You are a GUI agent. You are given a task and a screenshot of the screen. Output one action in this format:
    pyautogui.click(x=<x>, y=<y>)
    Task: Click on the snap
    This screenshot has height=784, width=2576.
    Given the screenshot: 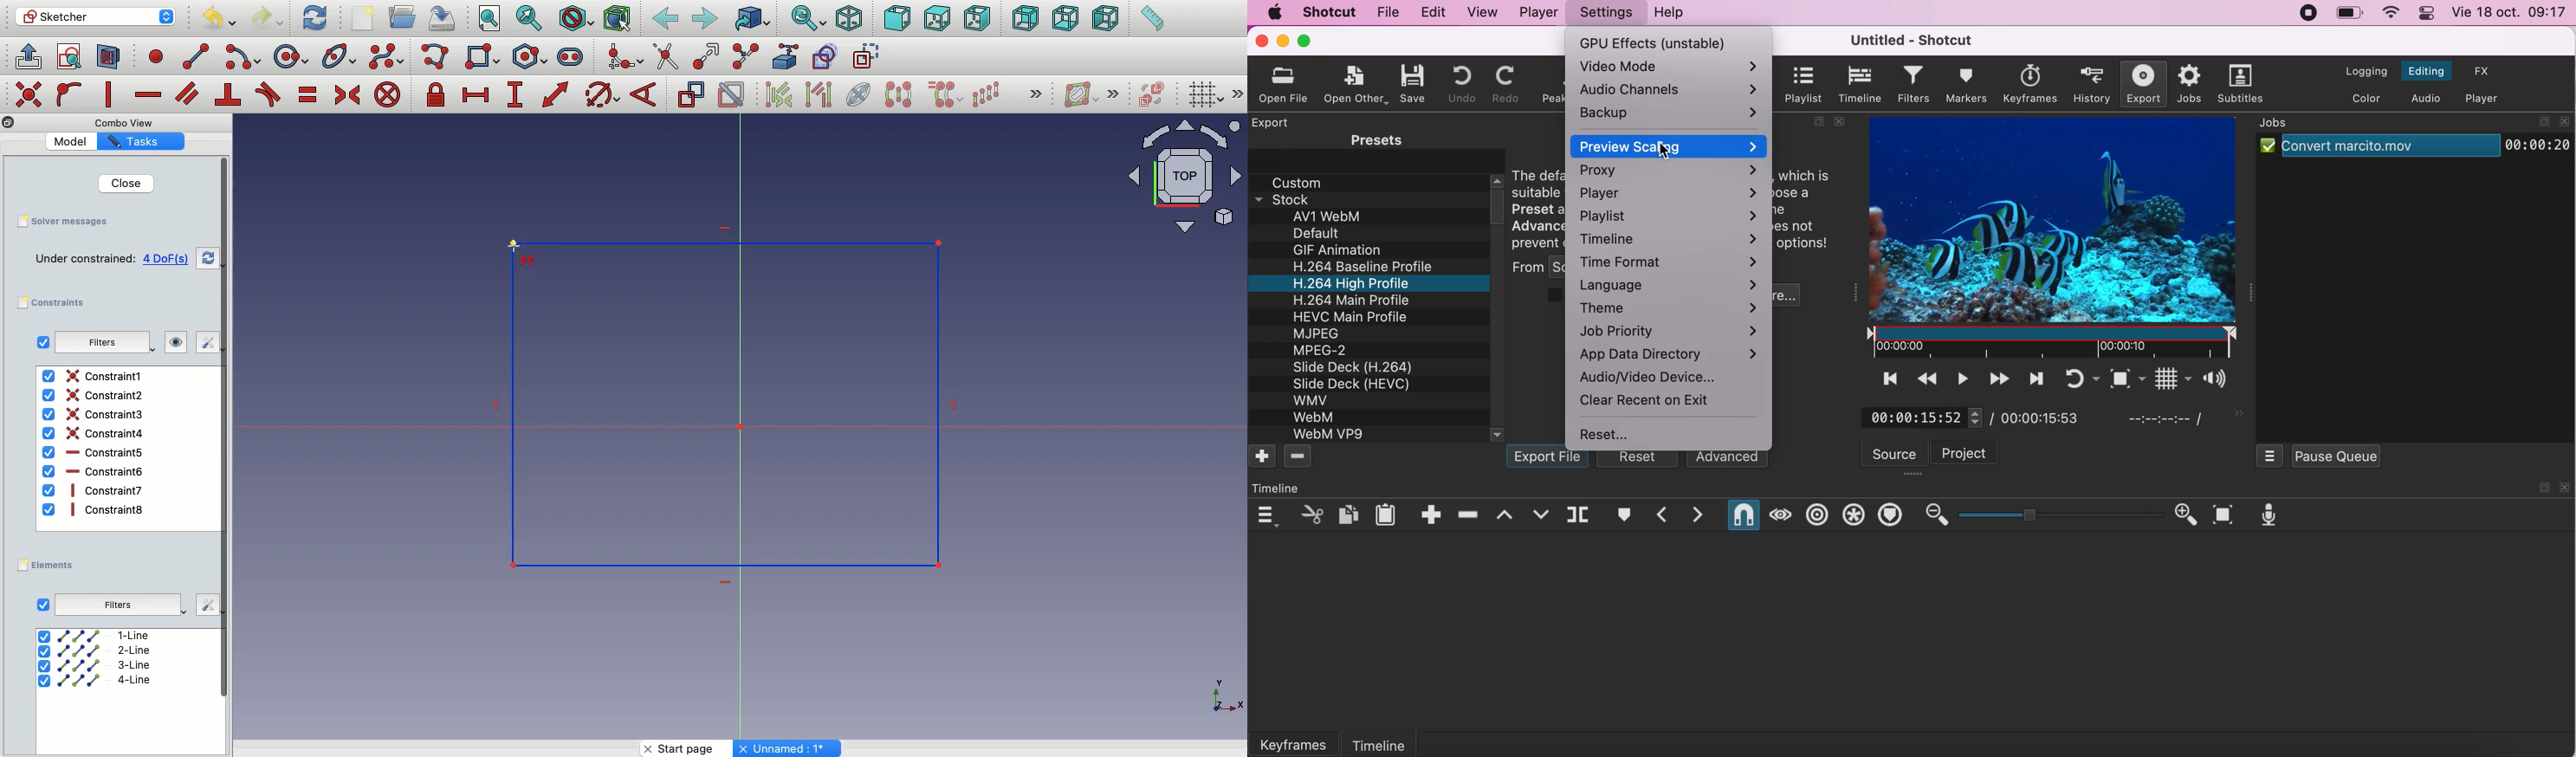 What is the action you would take?
    pyautogui.click(x=1741, y=515)
    